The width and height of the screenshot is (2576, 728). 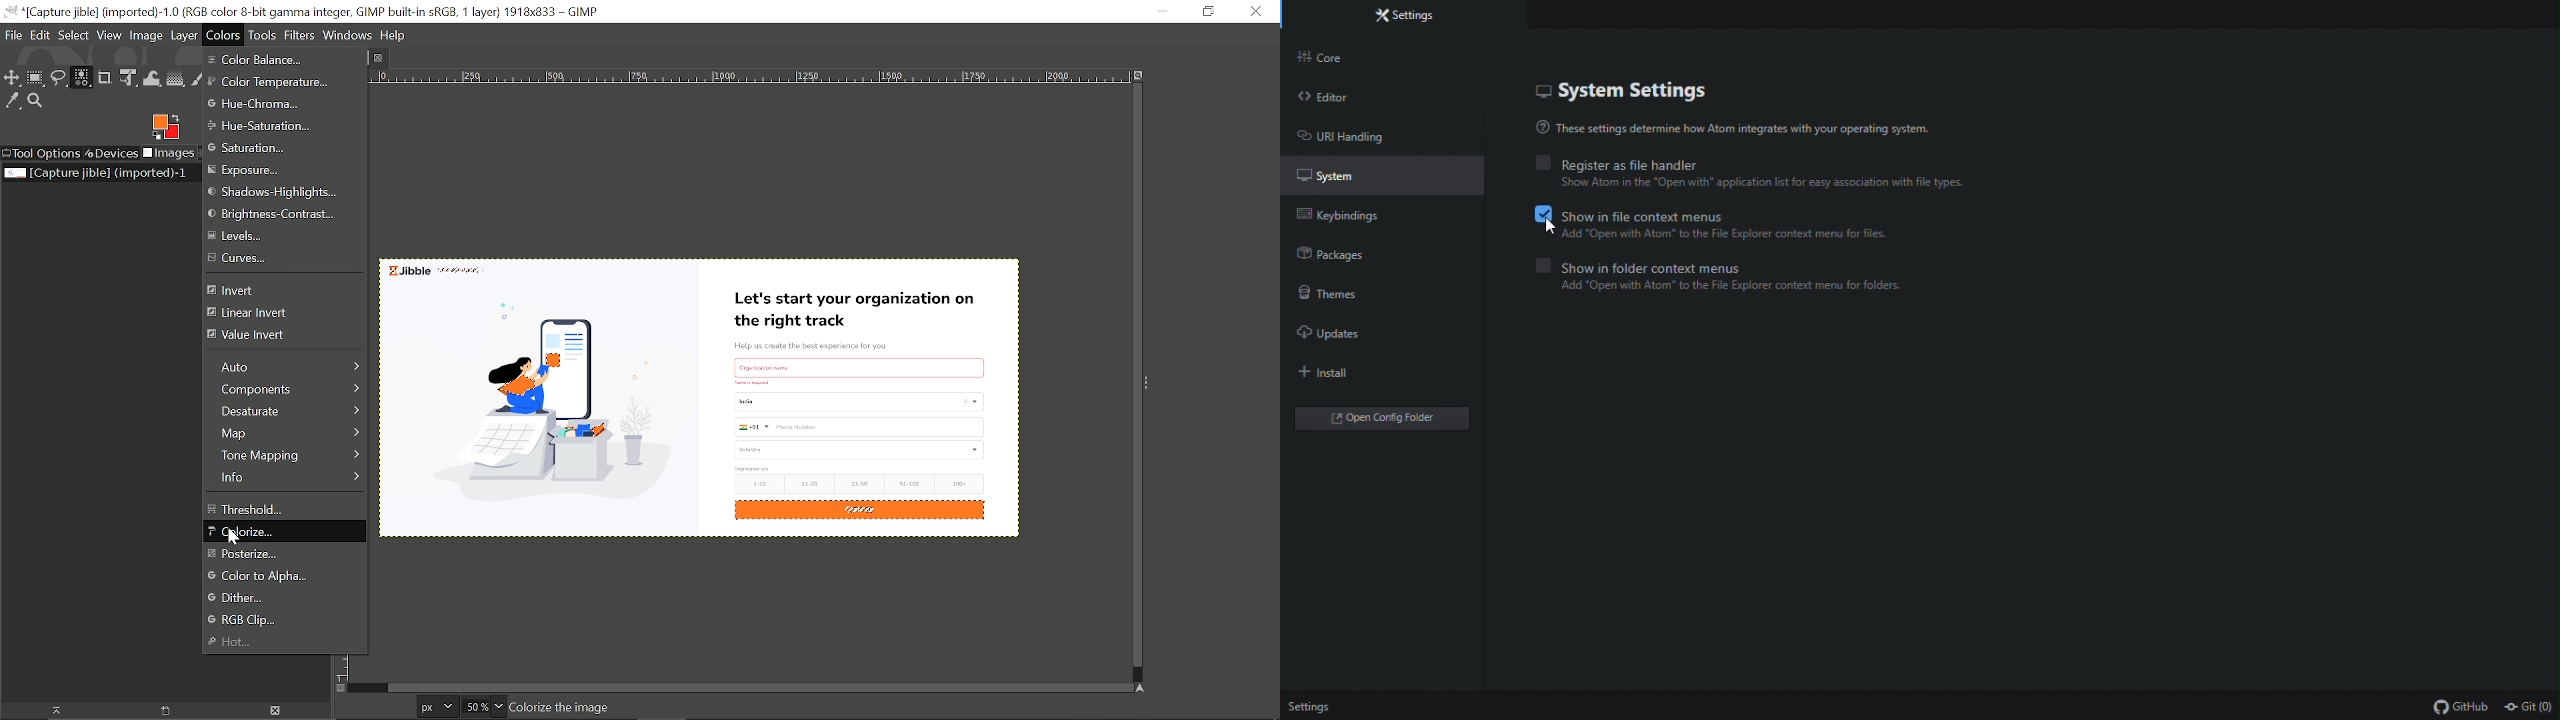 I want to click on Hue chroma, so click(x=263, y=104).